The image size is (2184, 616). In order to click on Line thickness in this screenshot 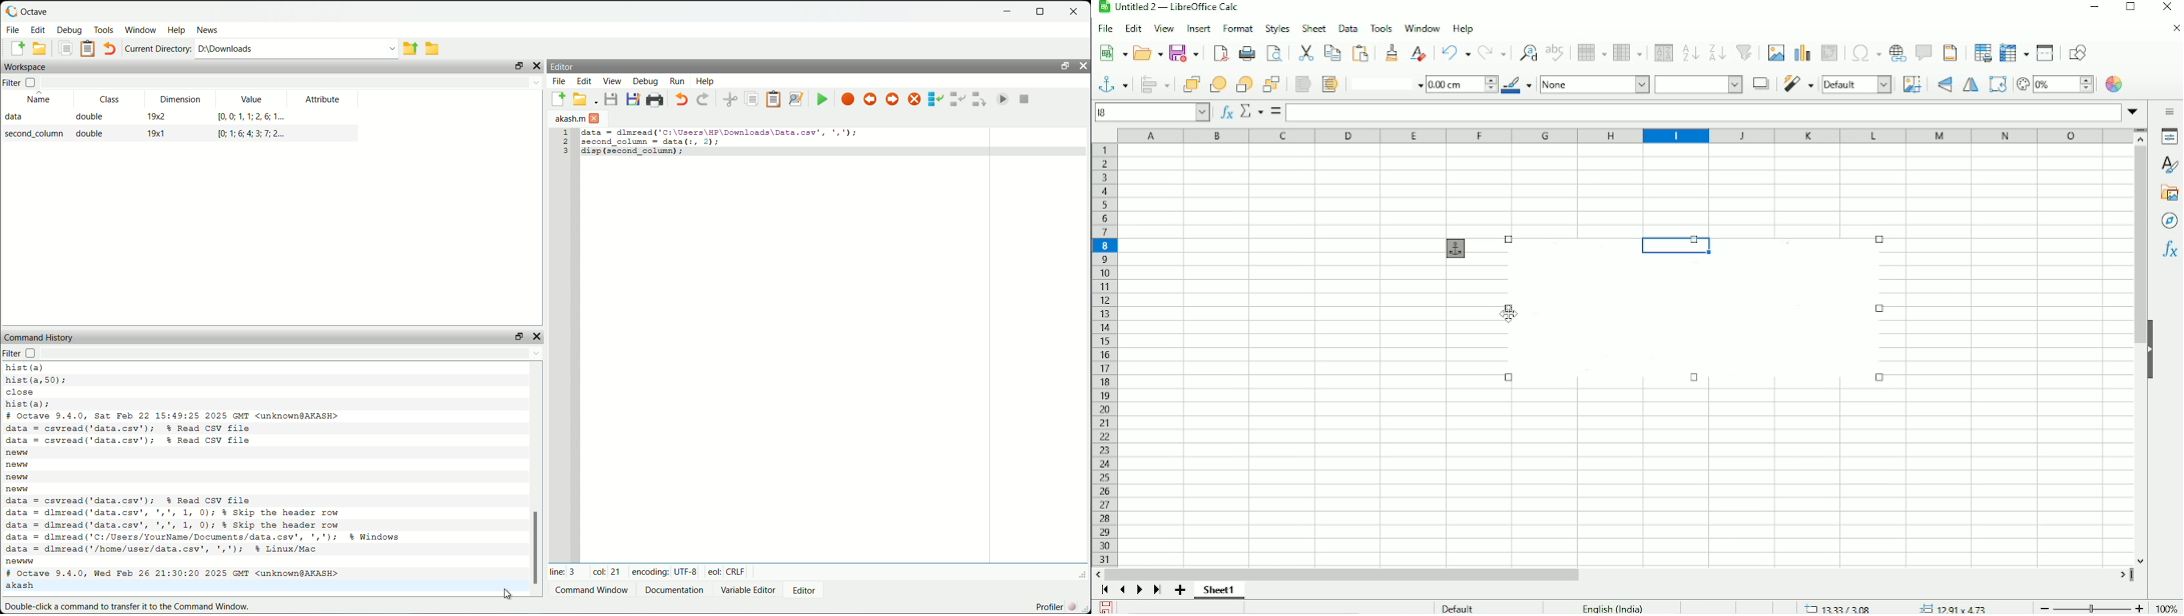, I will do `click(1461, 83)`.